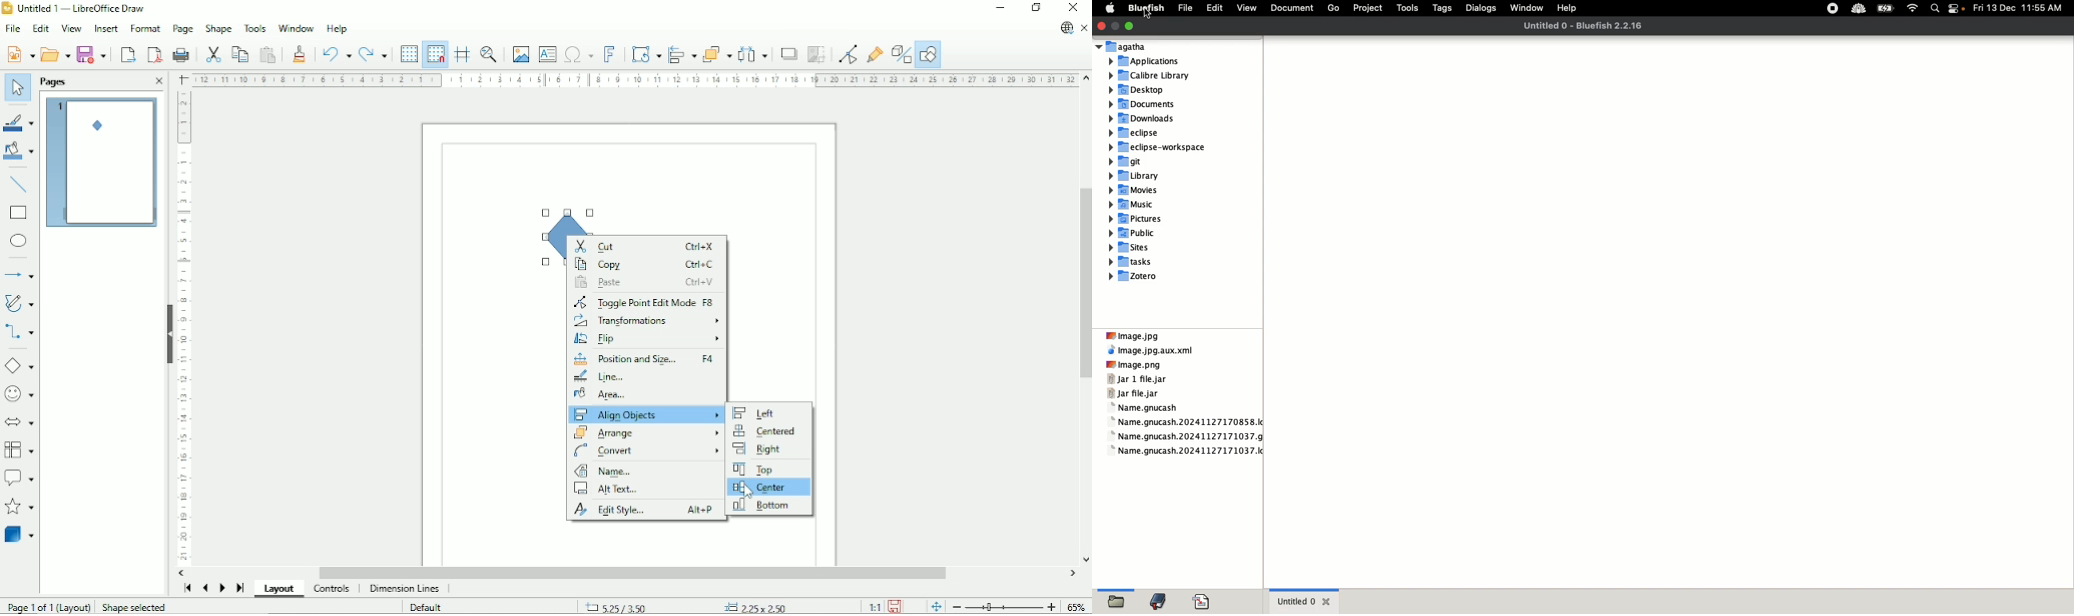 This screenshot has width=2100, height=616. Describe the element at coordinates (152, 54) in the screenshot. I see `Export directly as PDF` at that location.